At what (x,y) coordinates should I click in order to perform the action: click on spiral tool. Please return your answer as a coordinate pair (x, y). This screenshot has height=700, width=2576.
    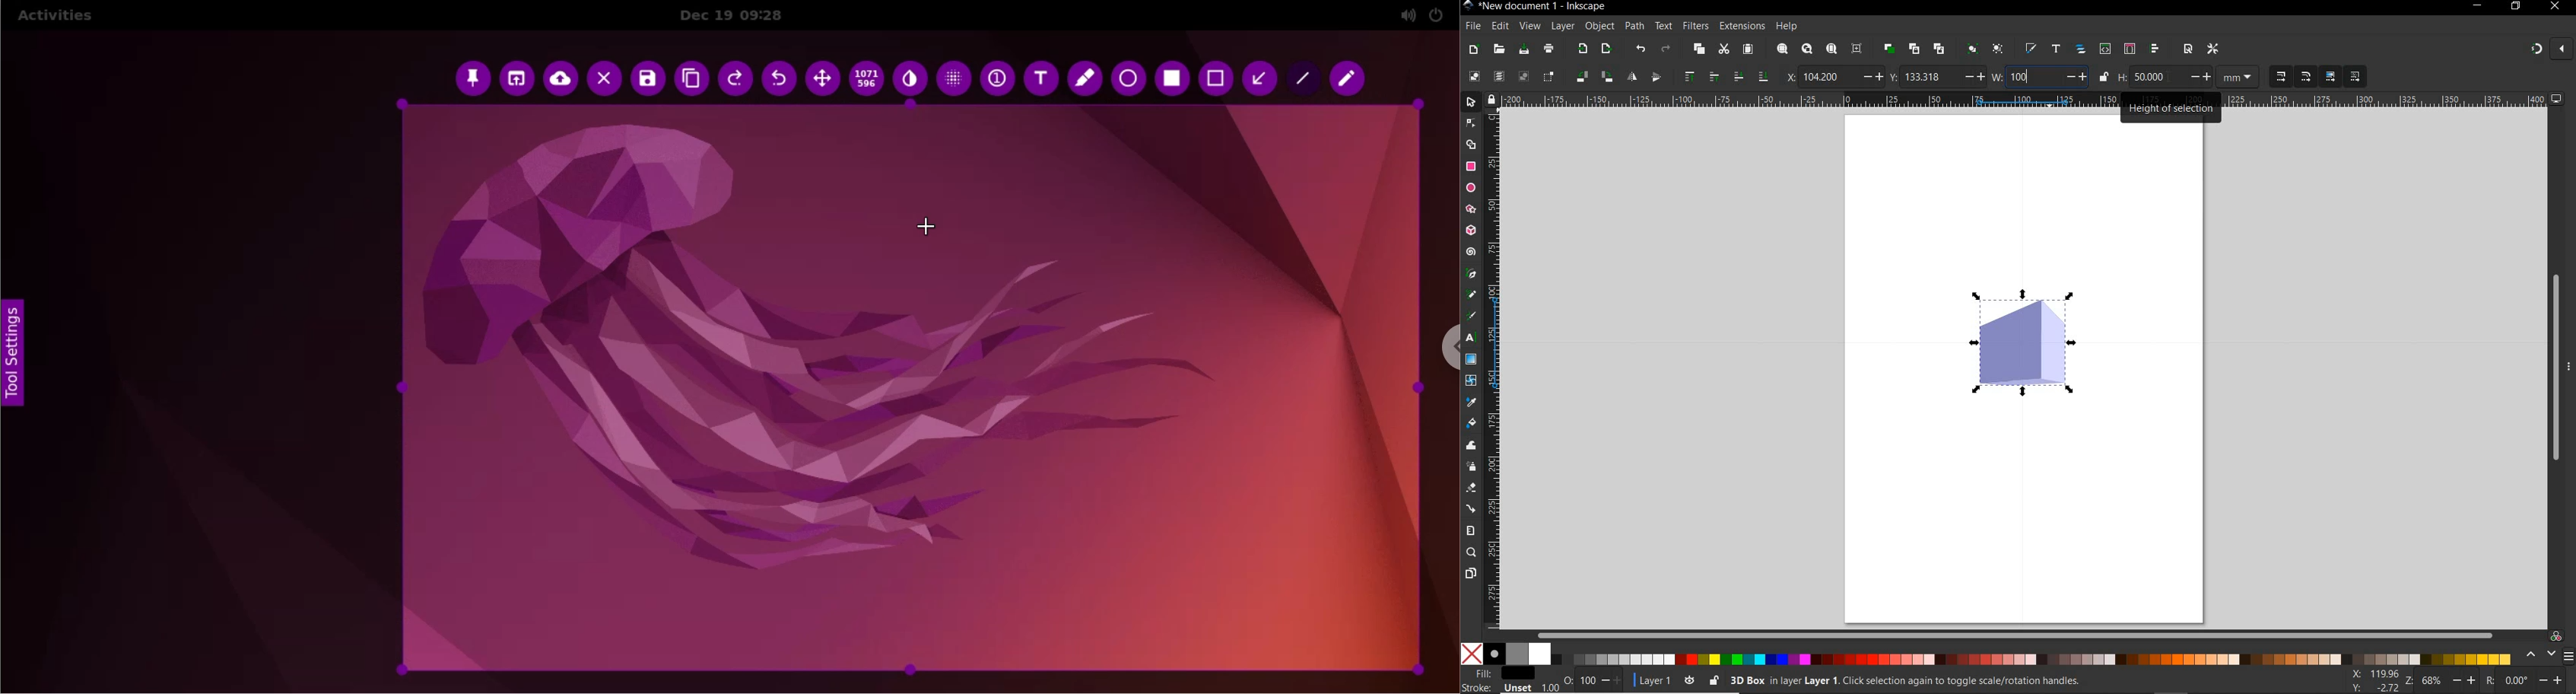
    Looking at the image, I should click on (1470, 251).